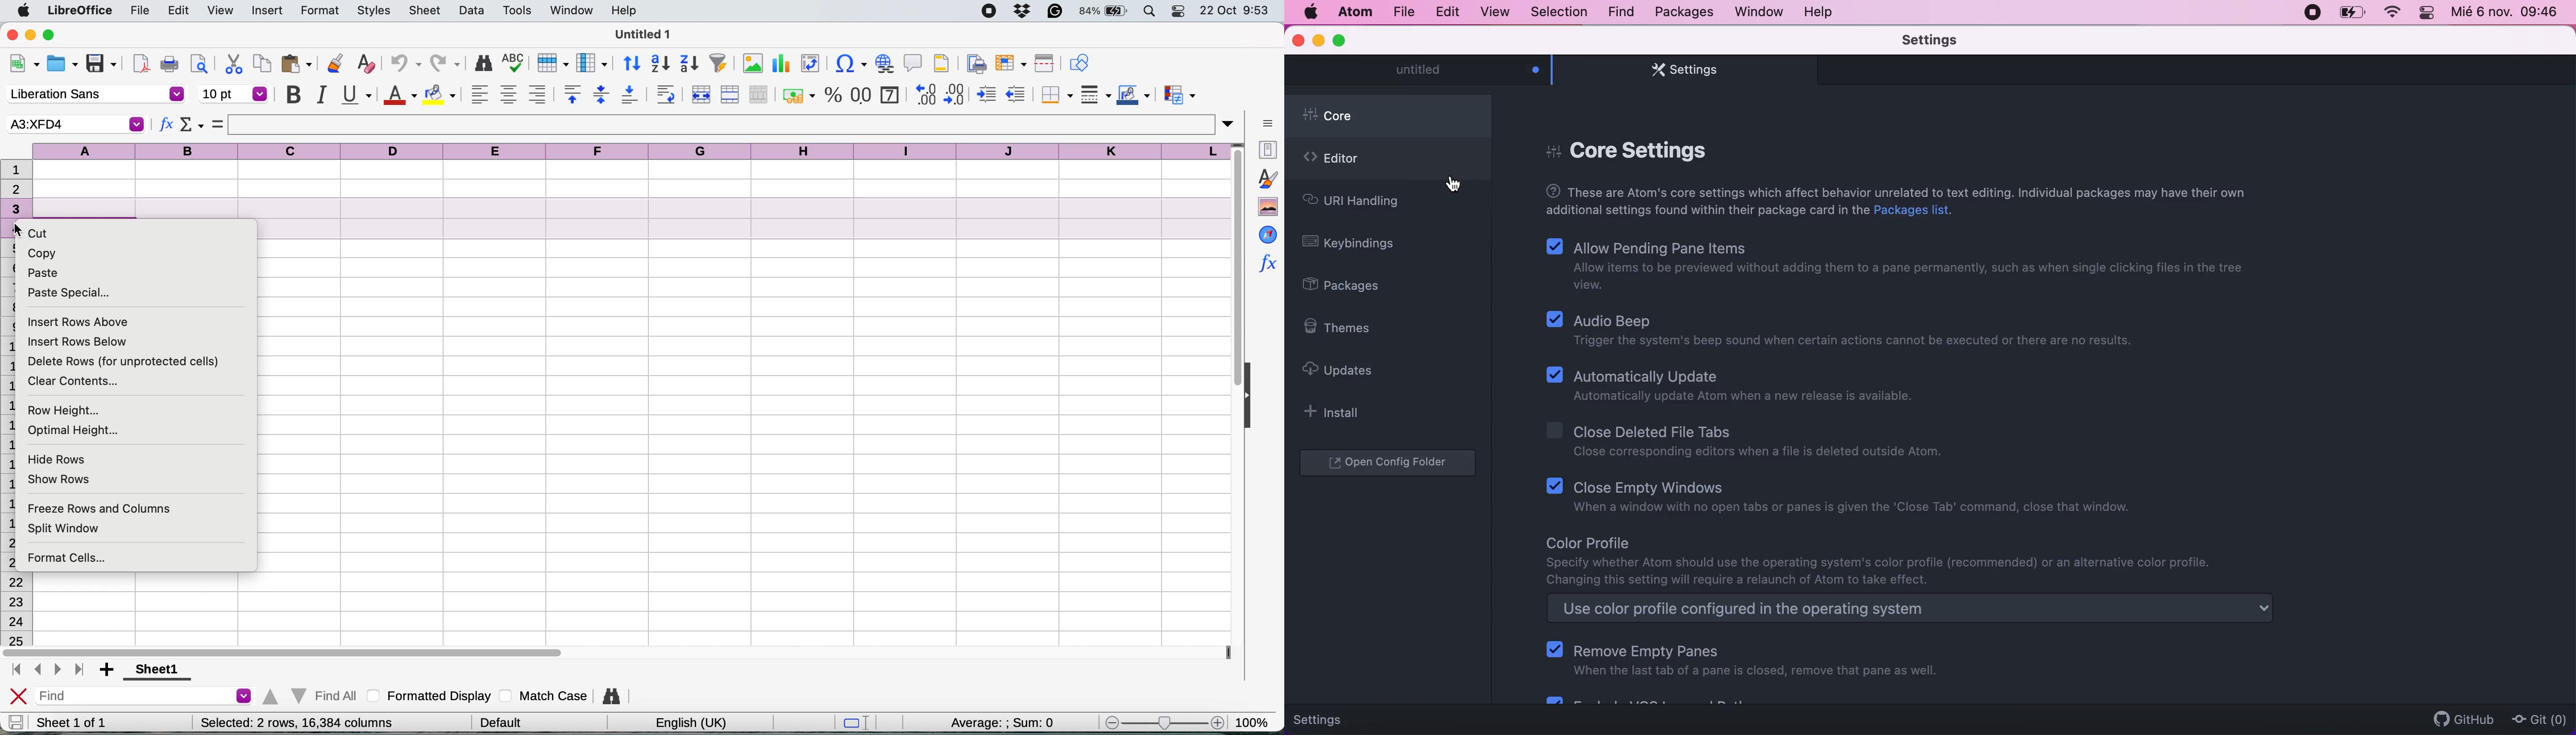 This screenshot has height=756, width=2576. I want to click on match case, so click(544, 695).